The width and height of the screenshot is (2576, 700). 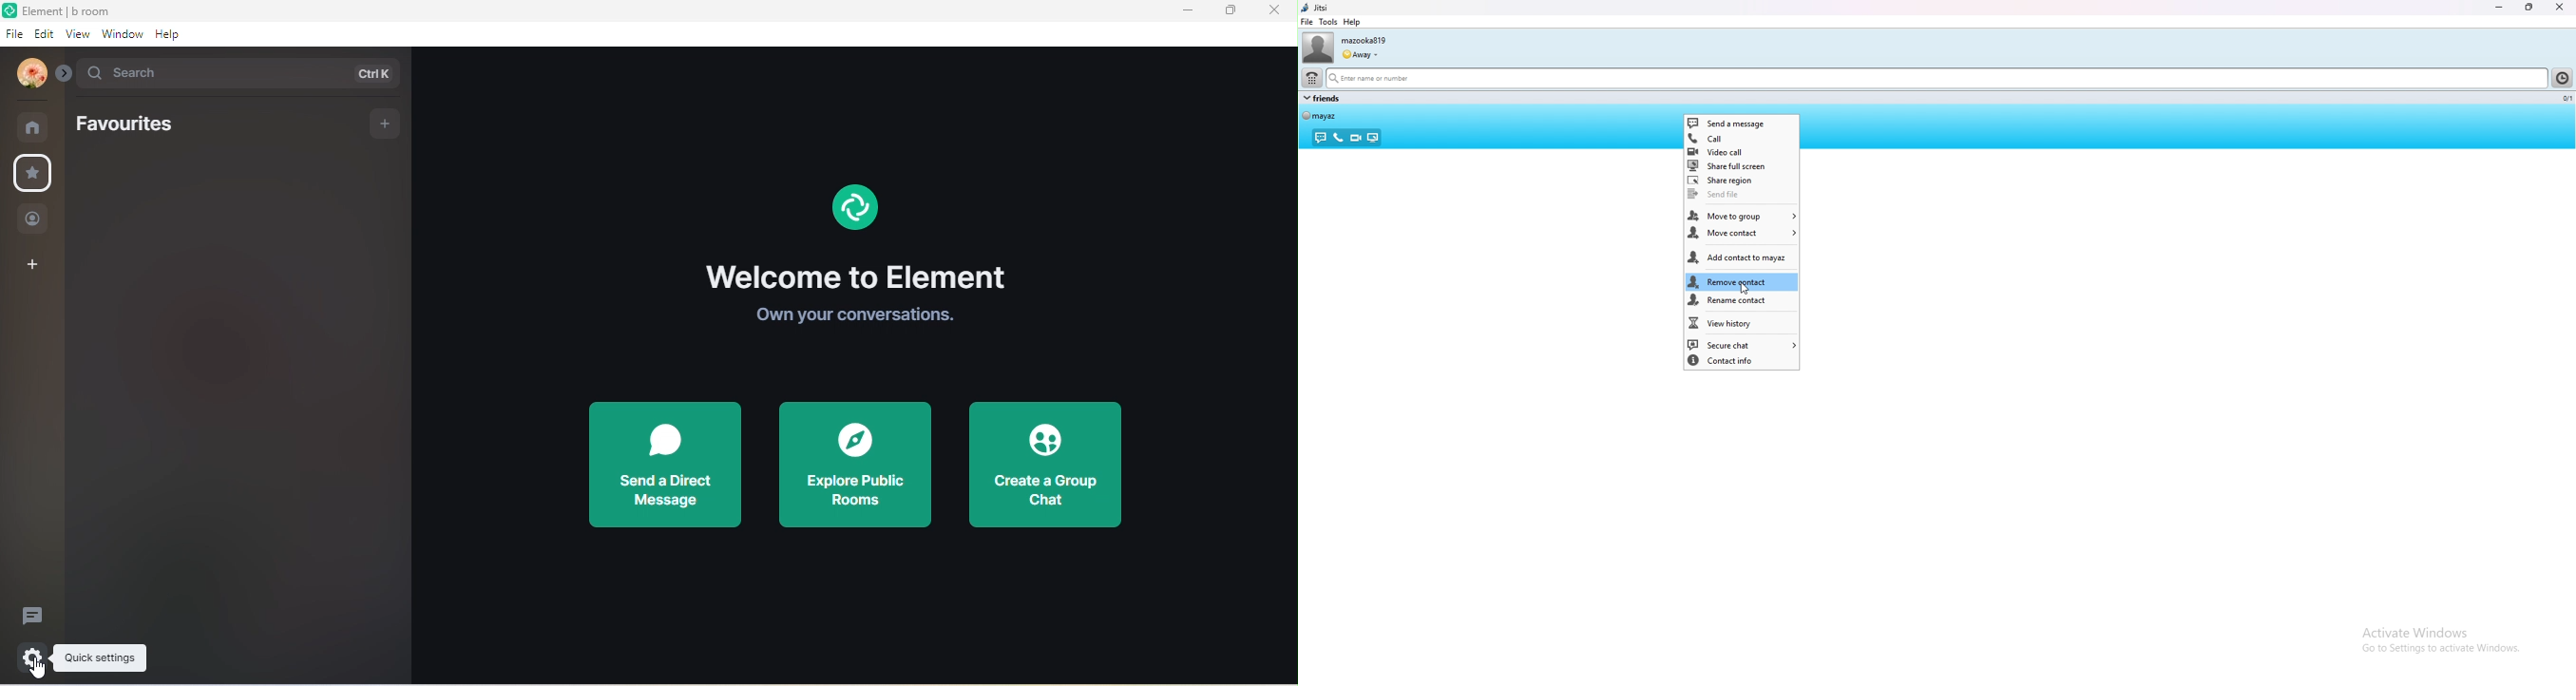 I want to click on share full screen, so click(x=1742, y=167).